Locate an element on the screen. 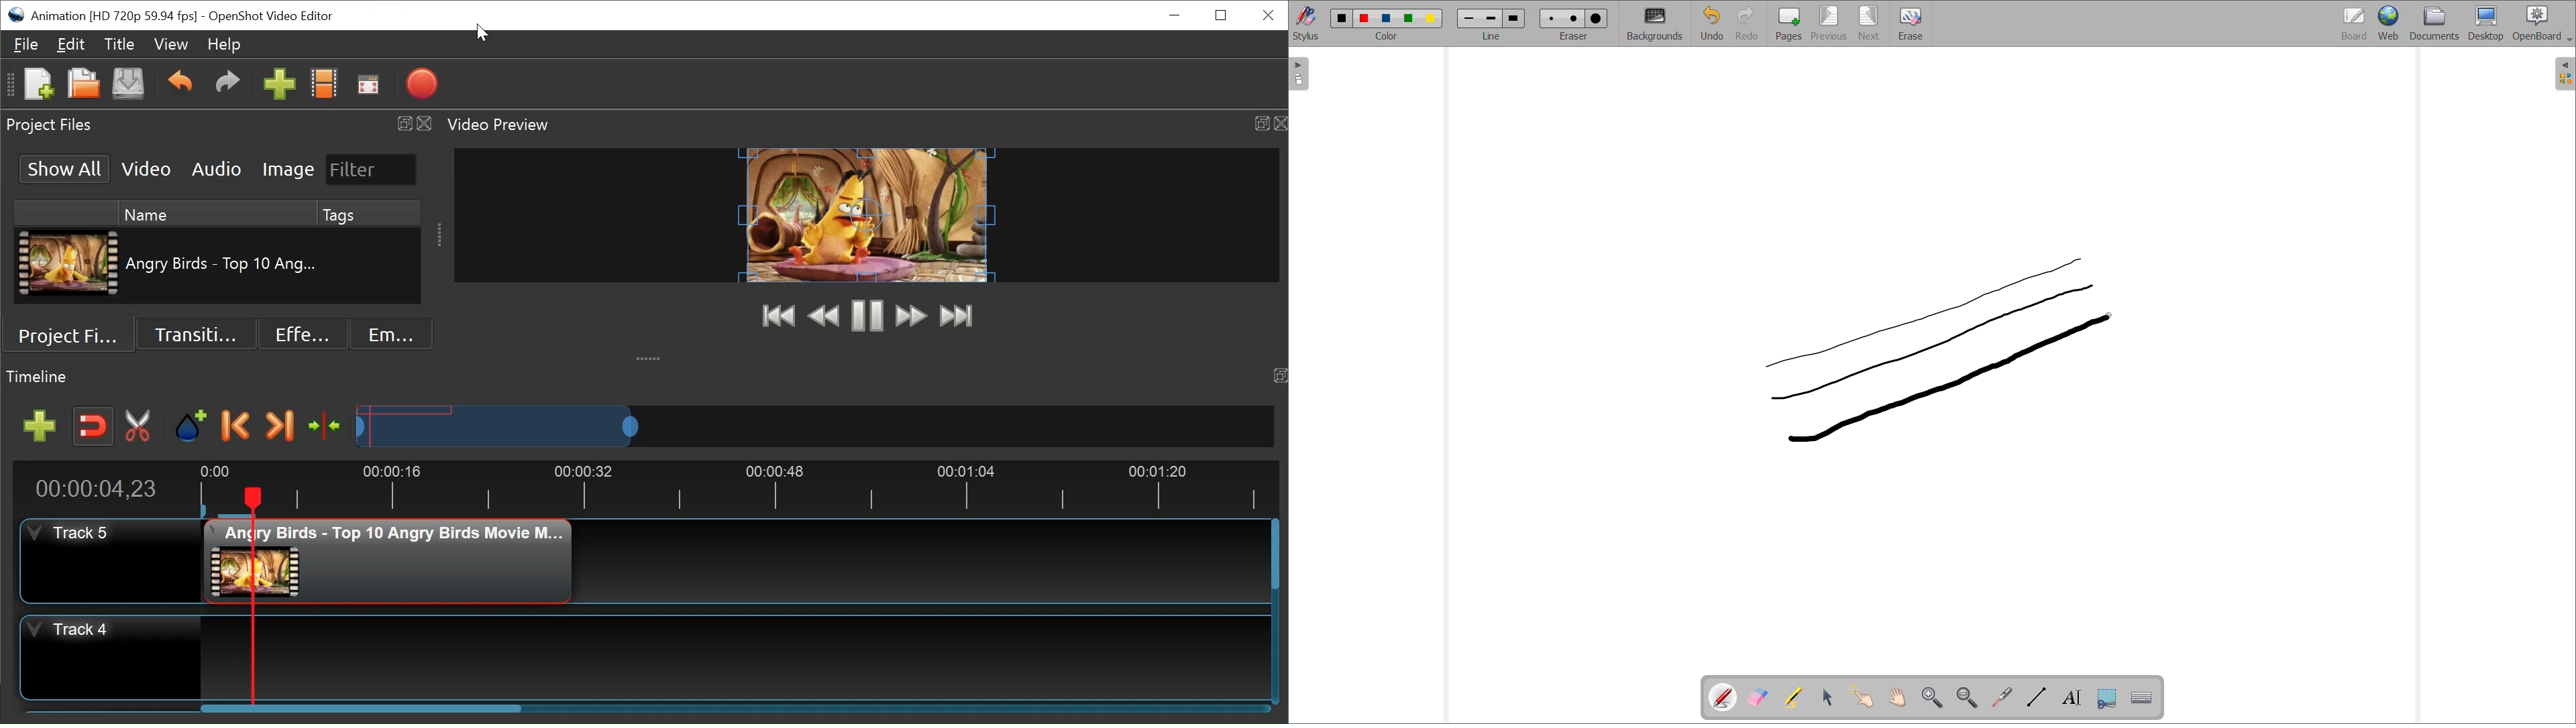  Next Marker is located at coordinates (281, 426).